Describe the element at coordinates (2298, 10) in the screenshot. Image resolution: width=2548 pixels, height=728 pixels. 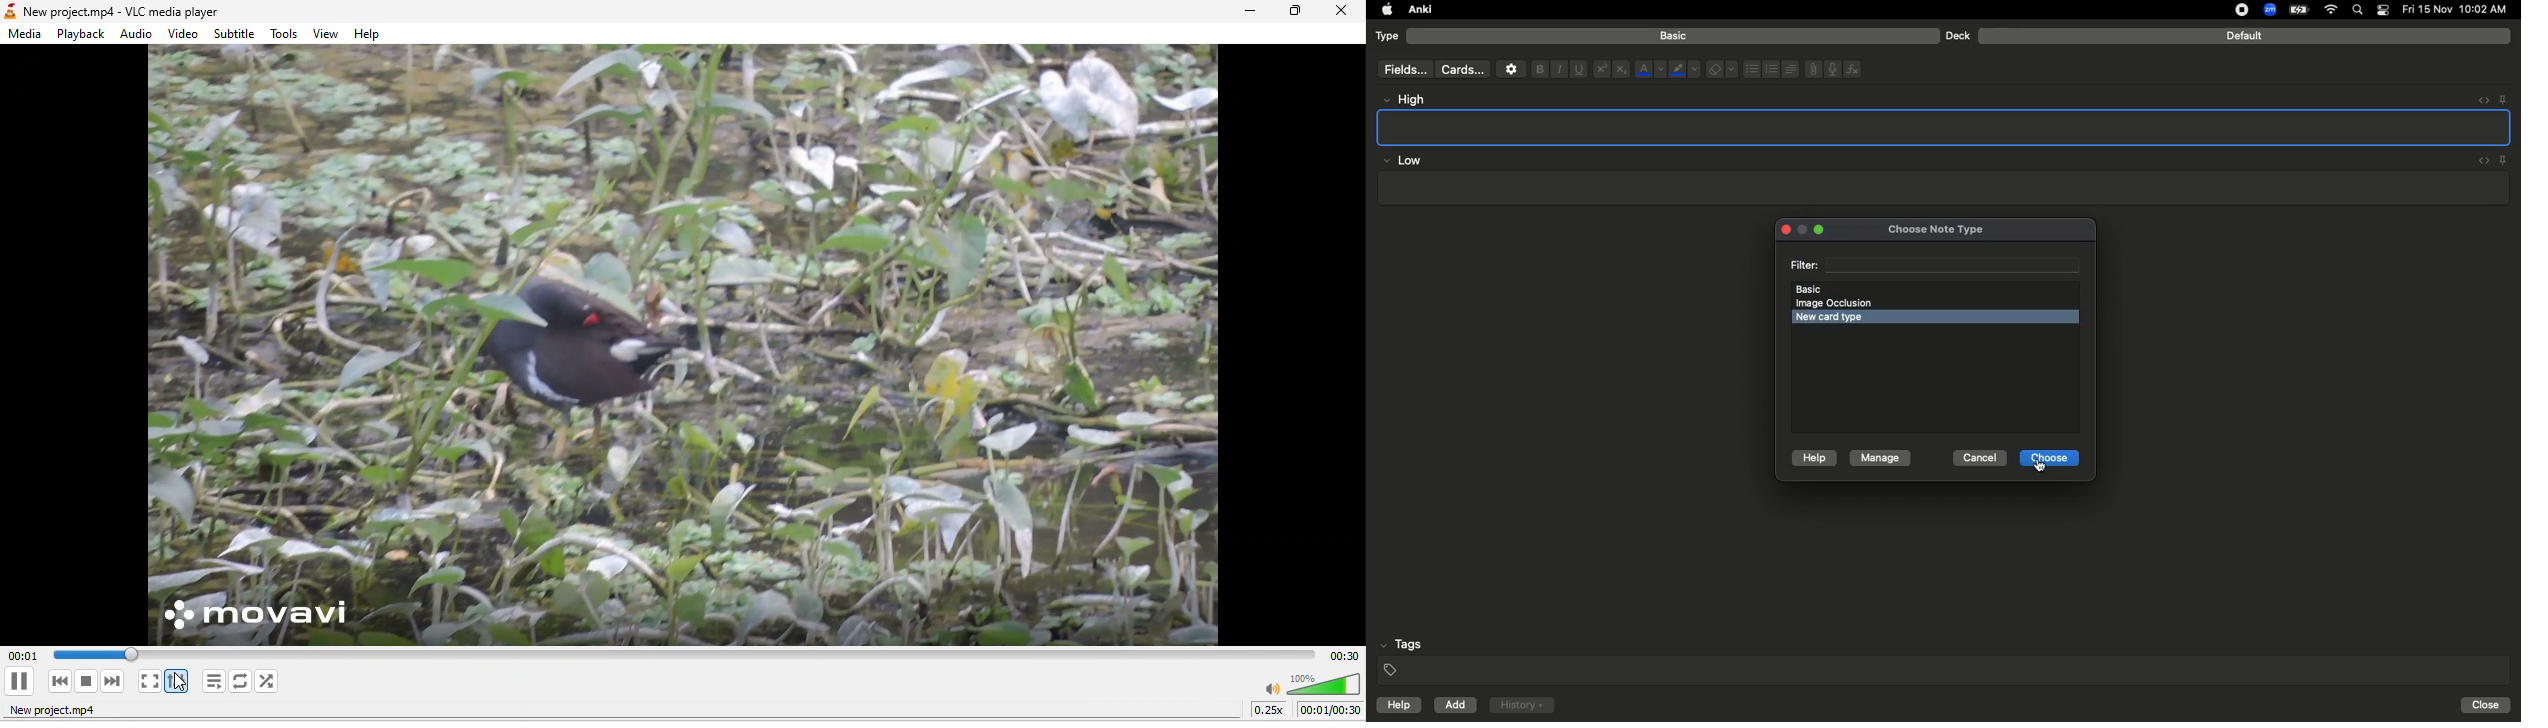
I see `Charge` at that location.